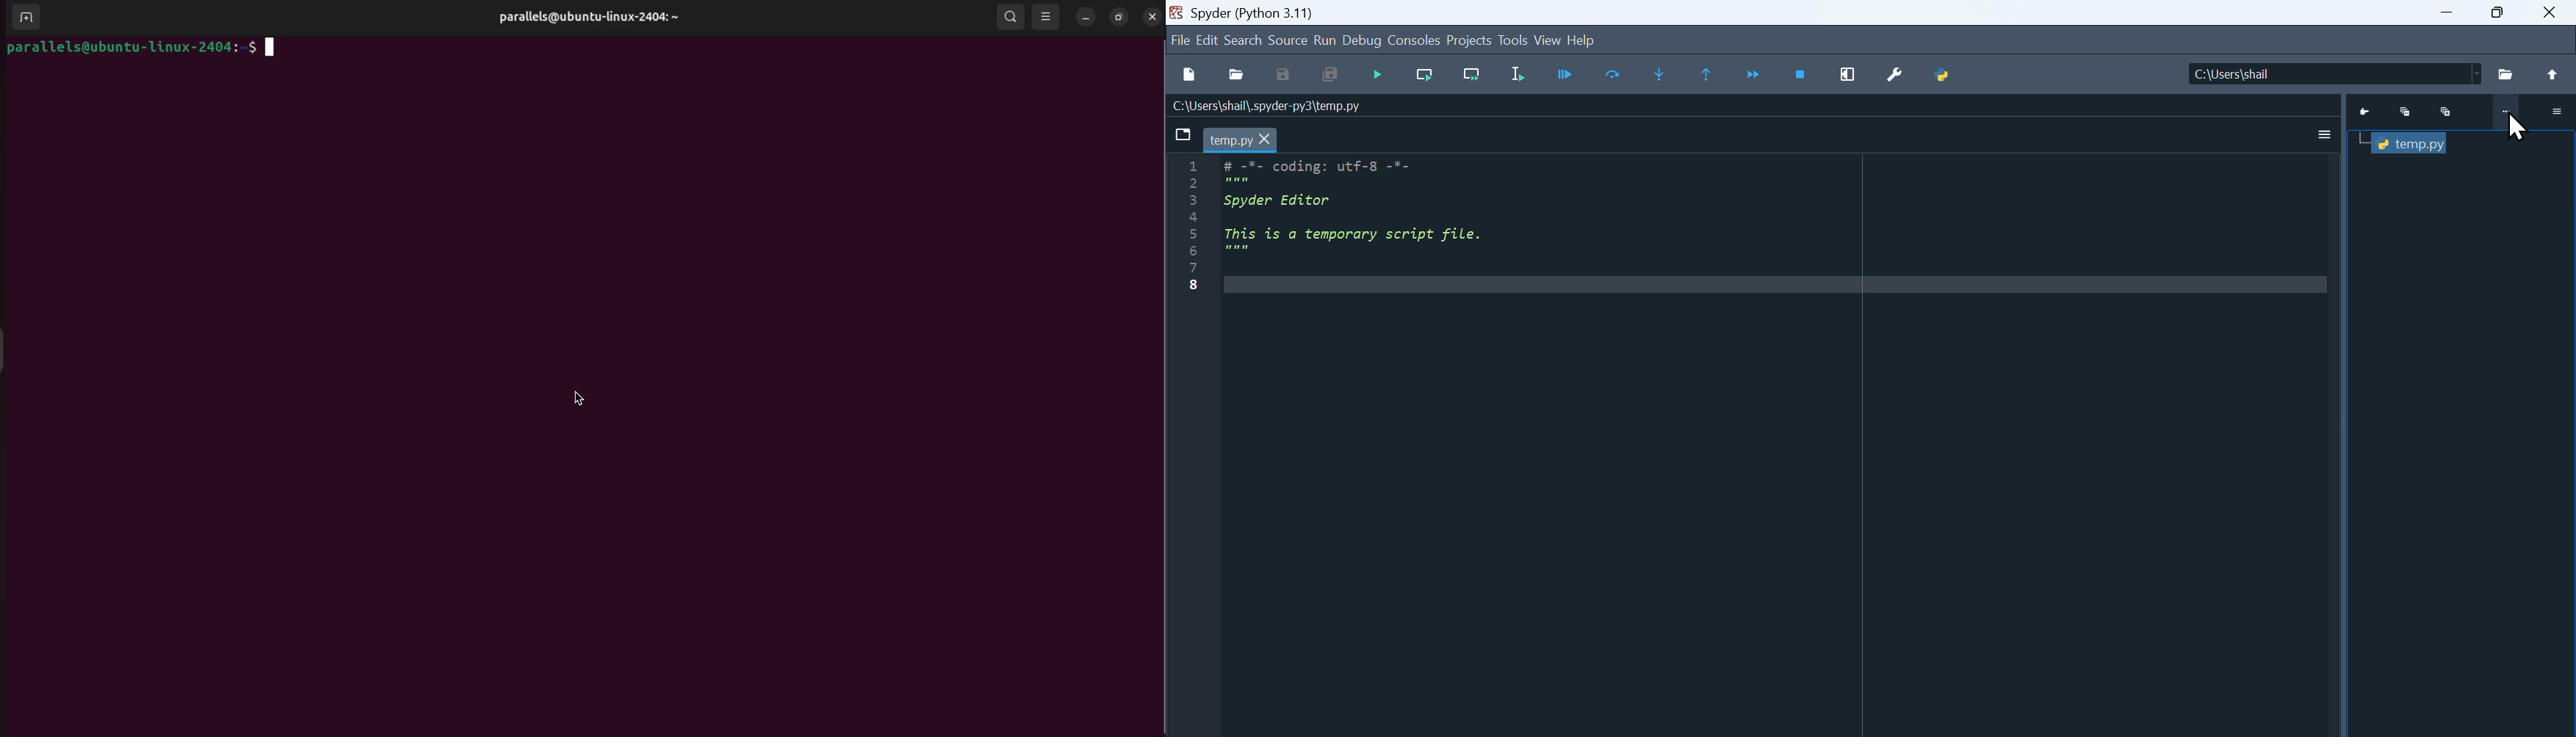  Describe the element at coordinates (1267, 139) in the screenshot. I see `cursor` at that location.